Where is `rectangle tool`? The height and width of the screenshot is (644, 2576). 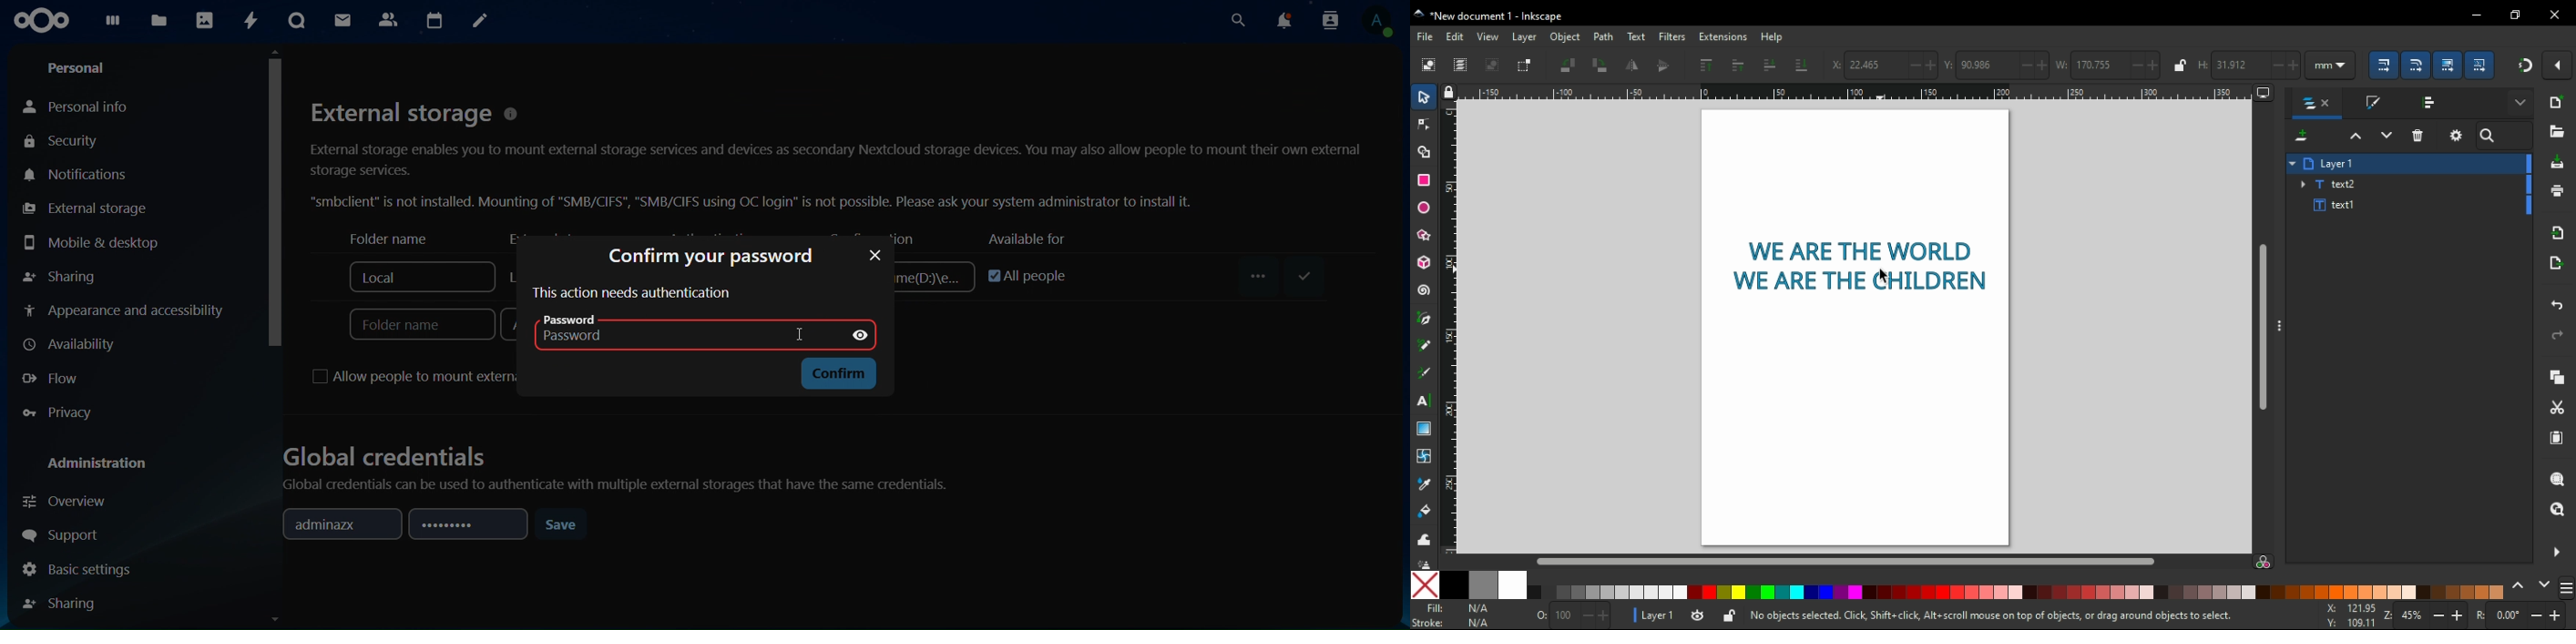
rectangle tool is located at coordinates (1424, 180).